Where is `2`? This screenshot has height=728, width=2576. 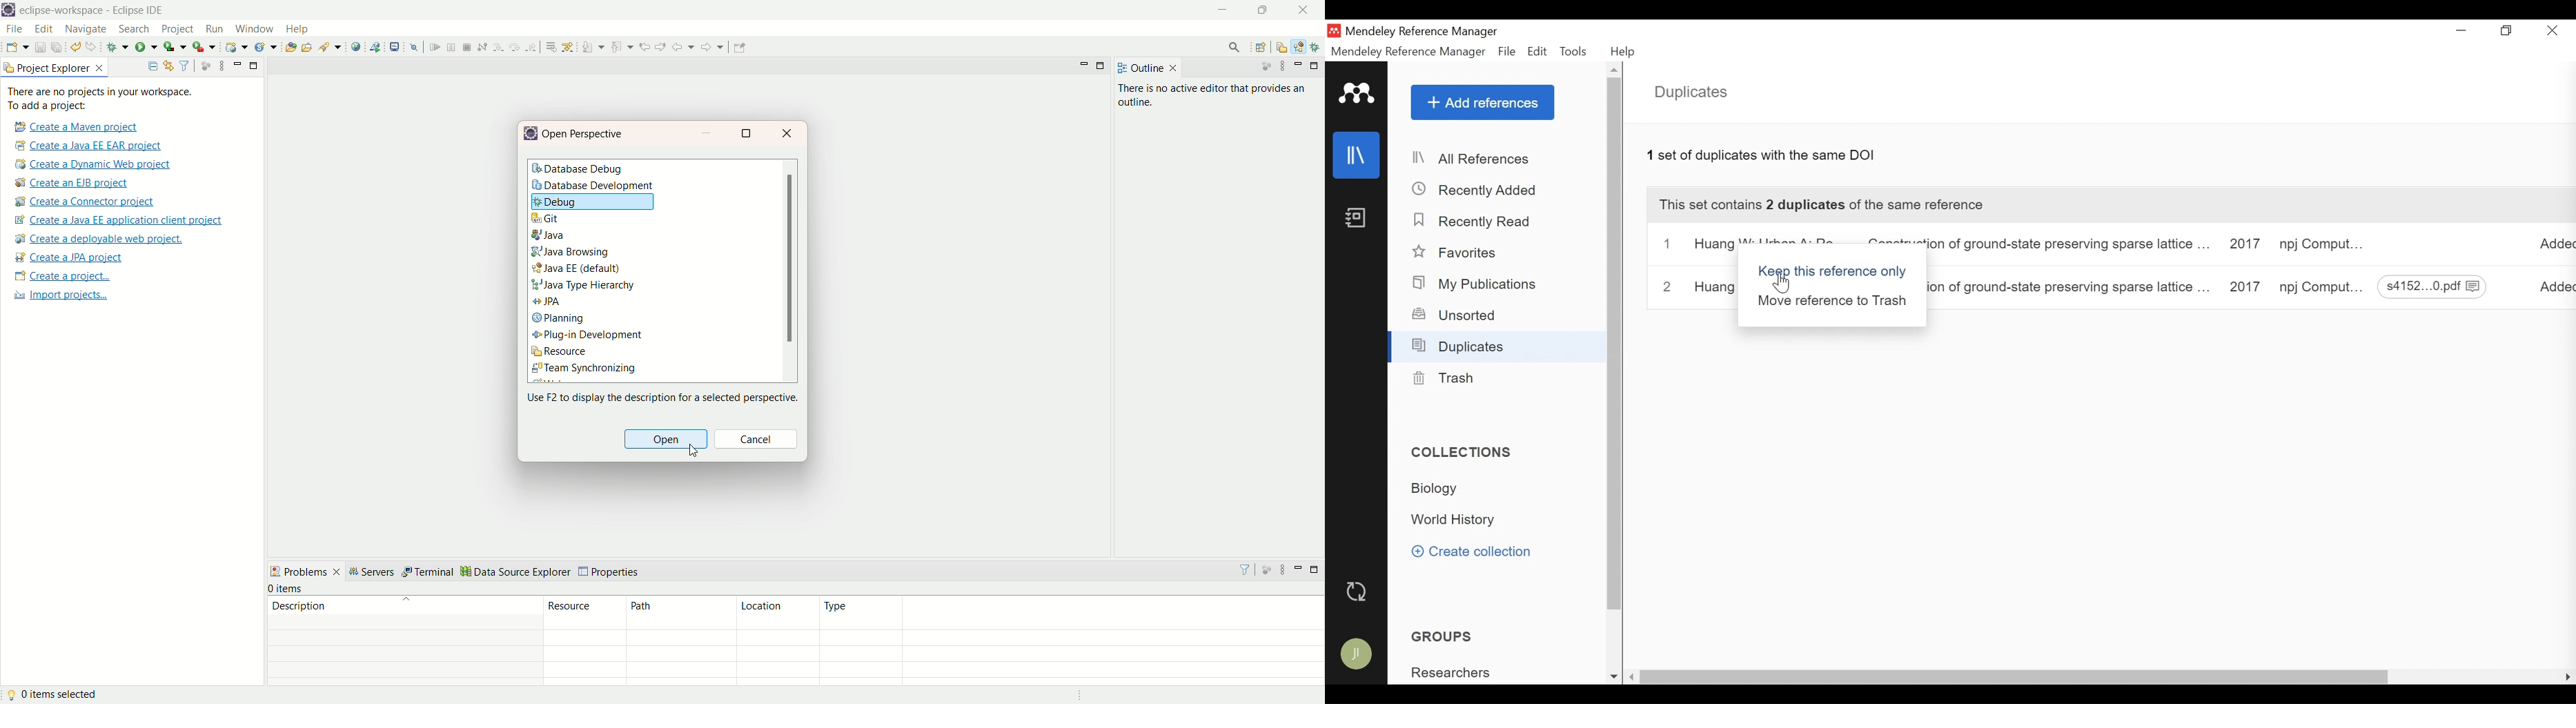 2 is located at coordinates (1666, 287).